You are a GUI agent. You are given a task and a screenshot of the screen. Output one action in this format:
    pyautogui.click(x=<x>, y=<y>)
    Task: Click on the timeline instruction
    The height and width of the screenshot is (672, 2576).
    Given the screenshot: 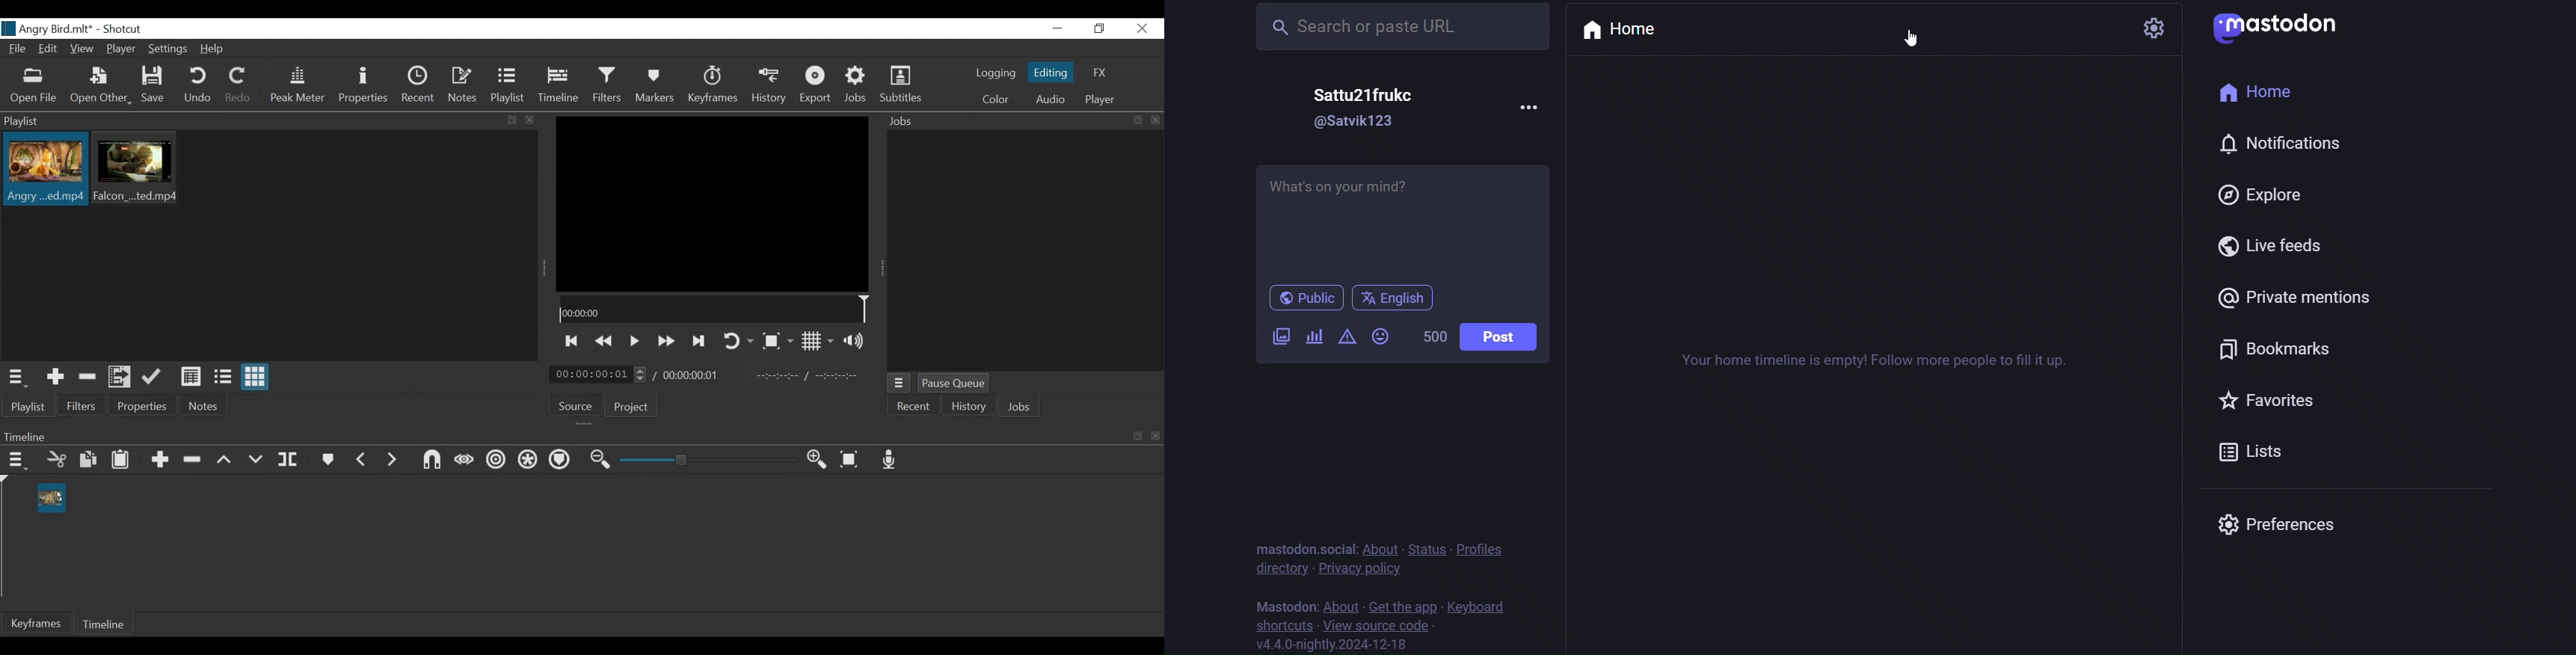 What is the action you would take?
    pyautogui.click(x=1871, y=358)
    